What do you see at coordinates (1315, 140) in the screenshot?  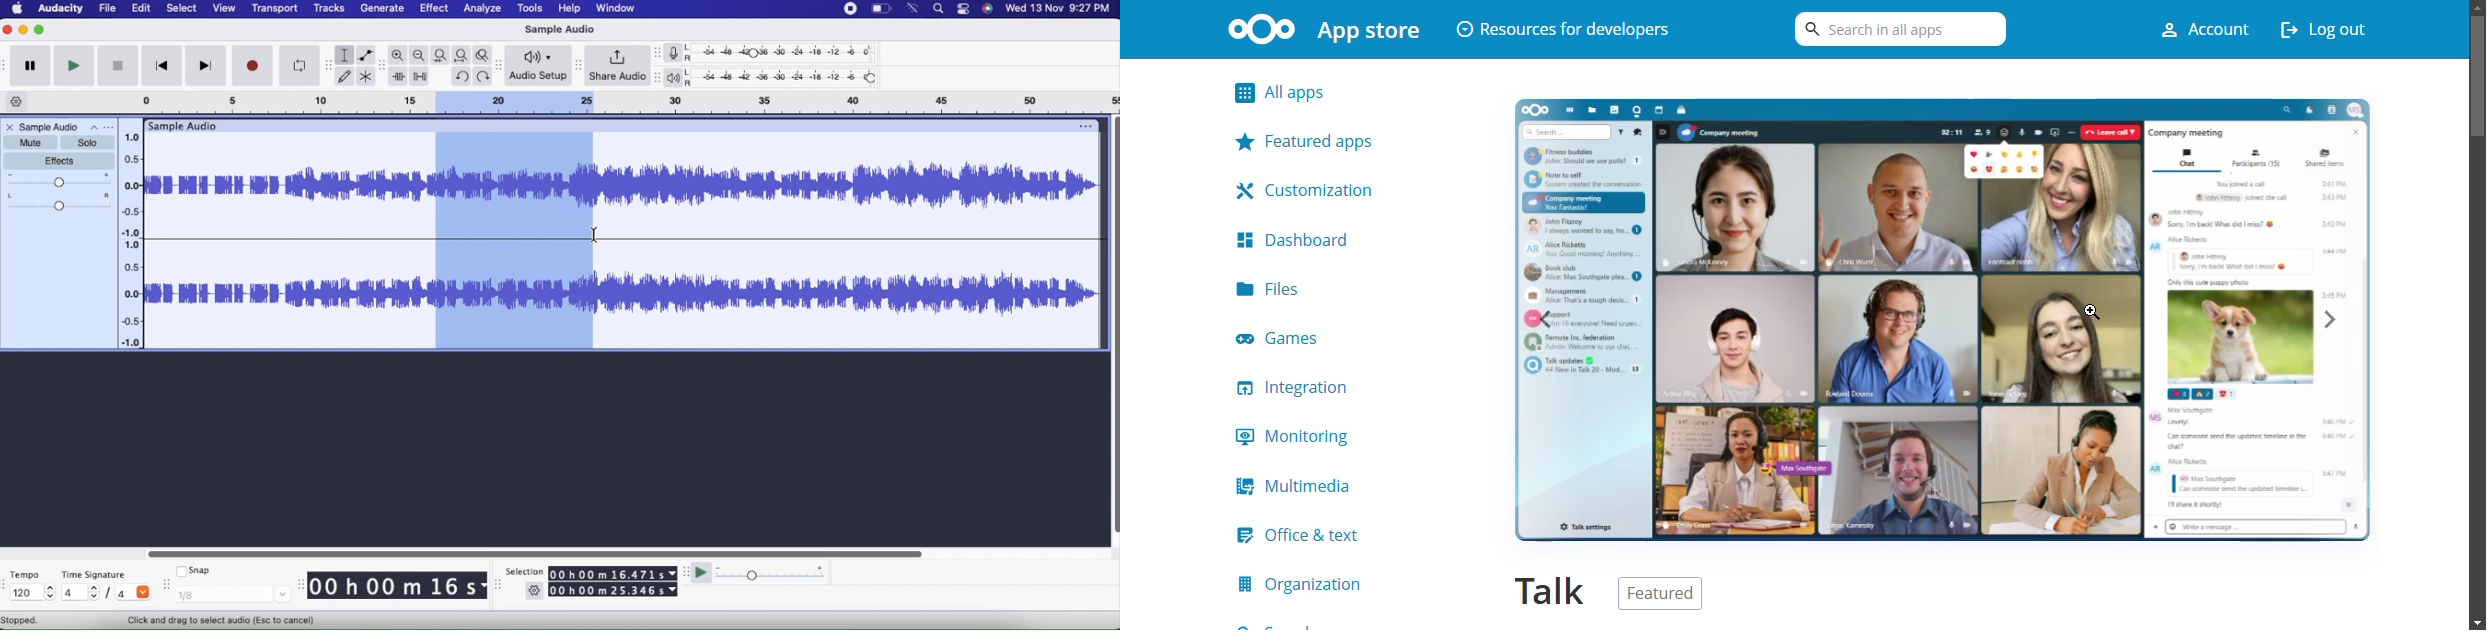 I see `featured apps` at bounding box center [1315, 140].